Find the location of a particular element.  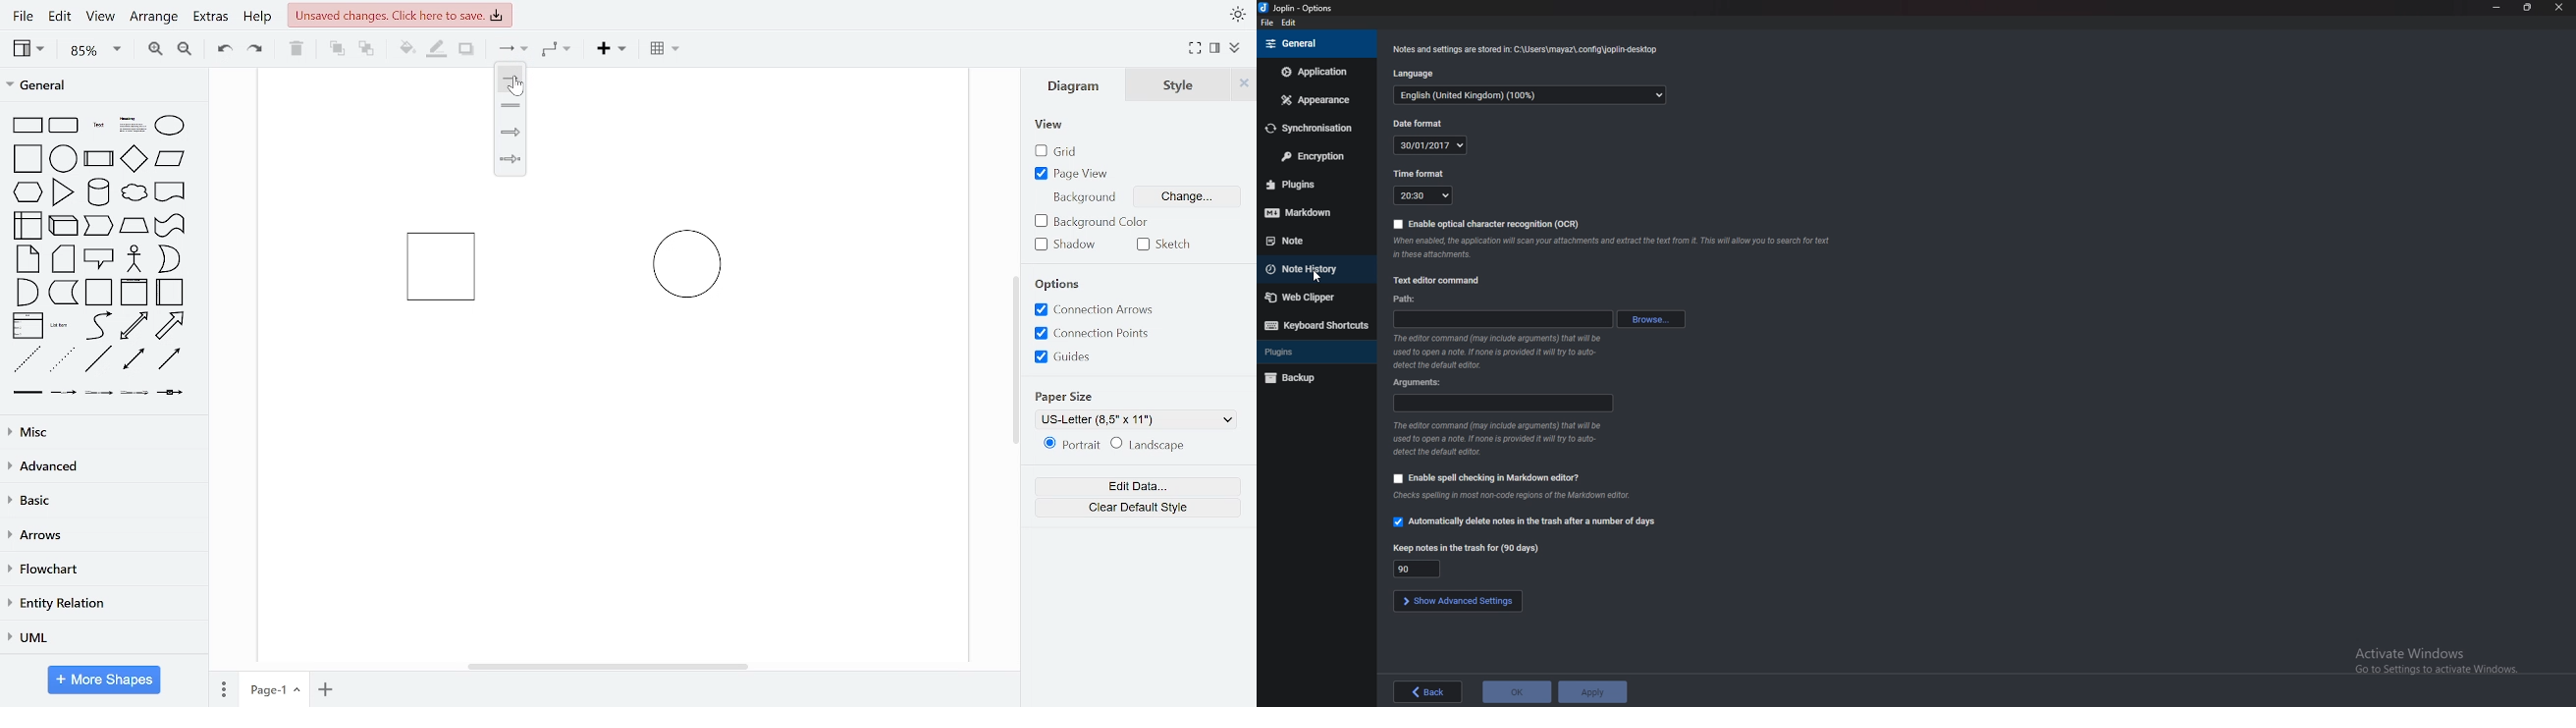

Resize is located at coordinates (2529, 8).